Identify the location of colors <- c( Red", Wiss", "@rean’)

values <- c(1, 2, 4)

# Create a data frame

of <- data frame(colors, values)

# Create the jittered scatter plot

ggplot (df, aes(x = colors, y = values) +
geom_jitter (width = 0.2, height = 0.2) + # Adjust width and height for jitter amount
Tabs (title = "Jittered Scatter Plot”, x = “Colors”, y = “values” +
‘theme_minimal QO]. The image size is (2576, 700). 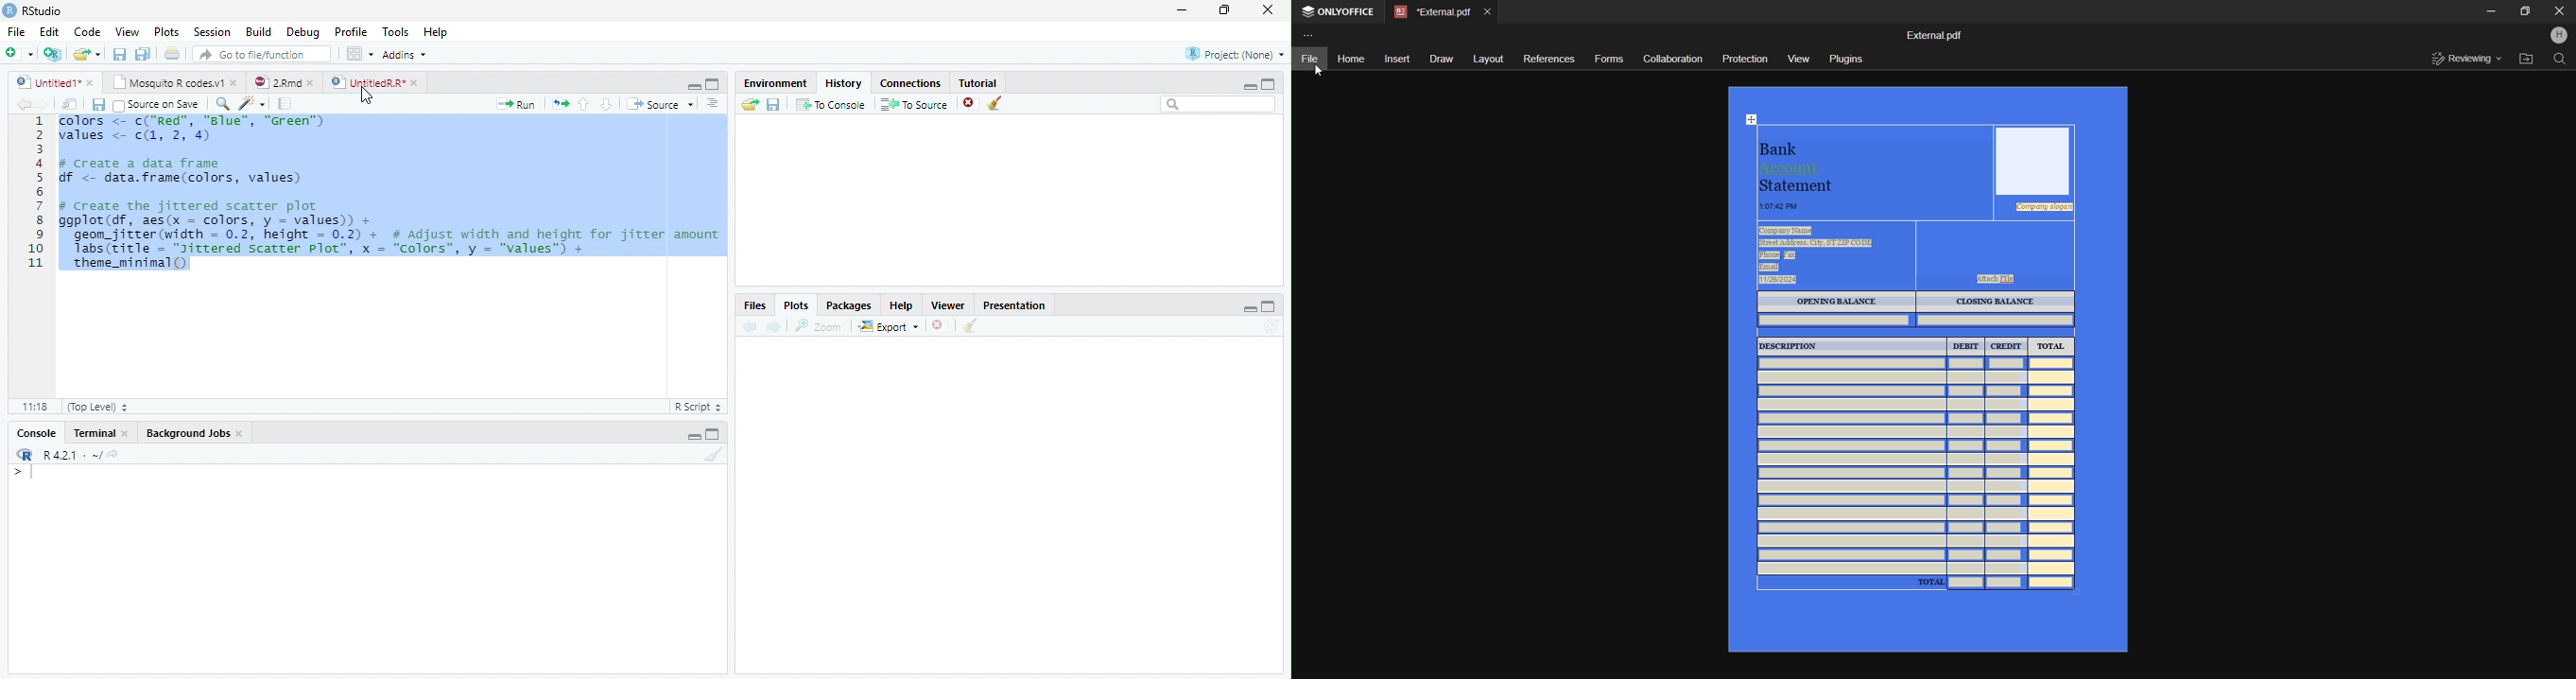
(390, 195).